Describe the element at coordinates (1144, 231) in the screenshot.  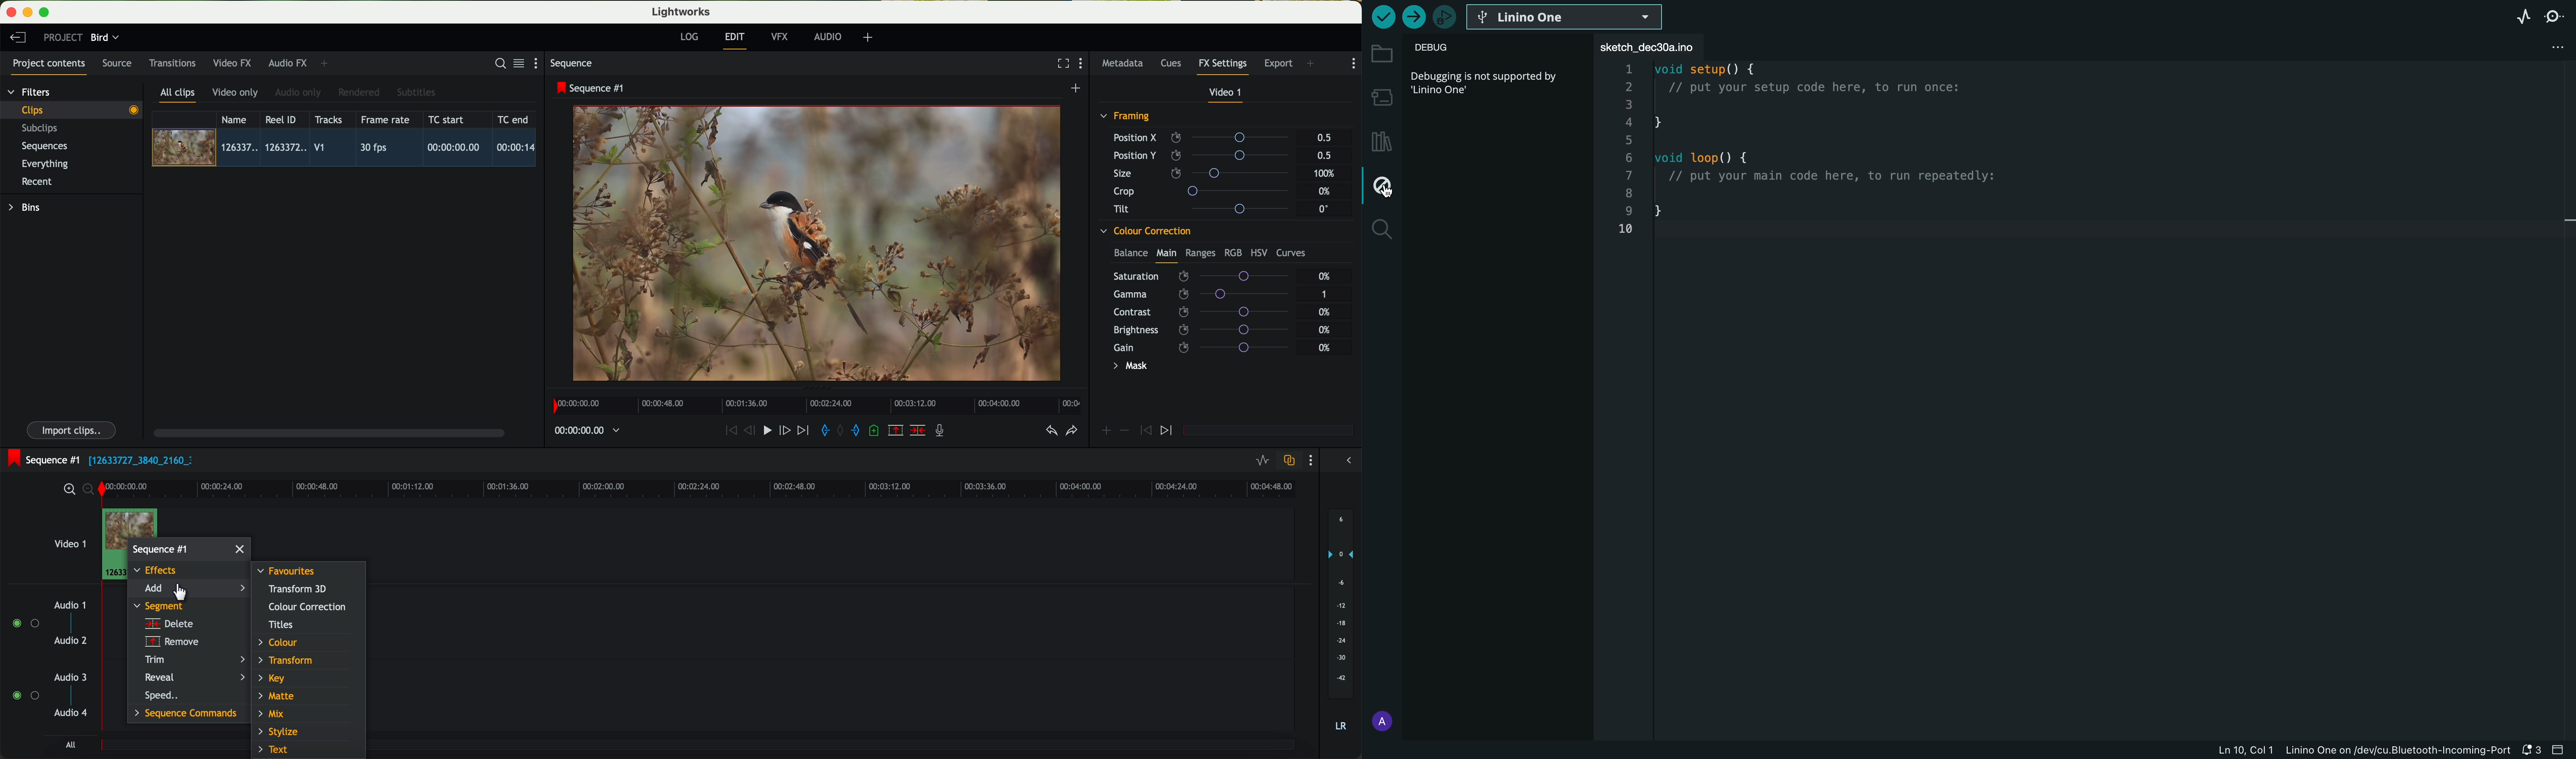
I see `colour correction` at that location.